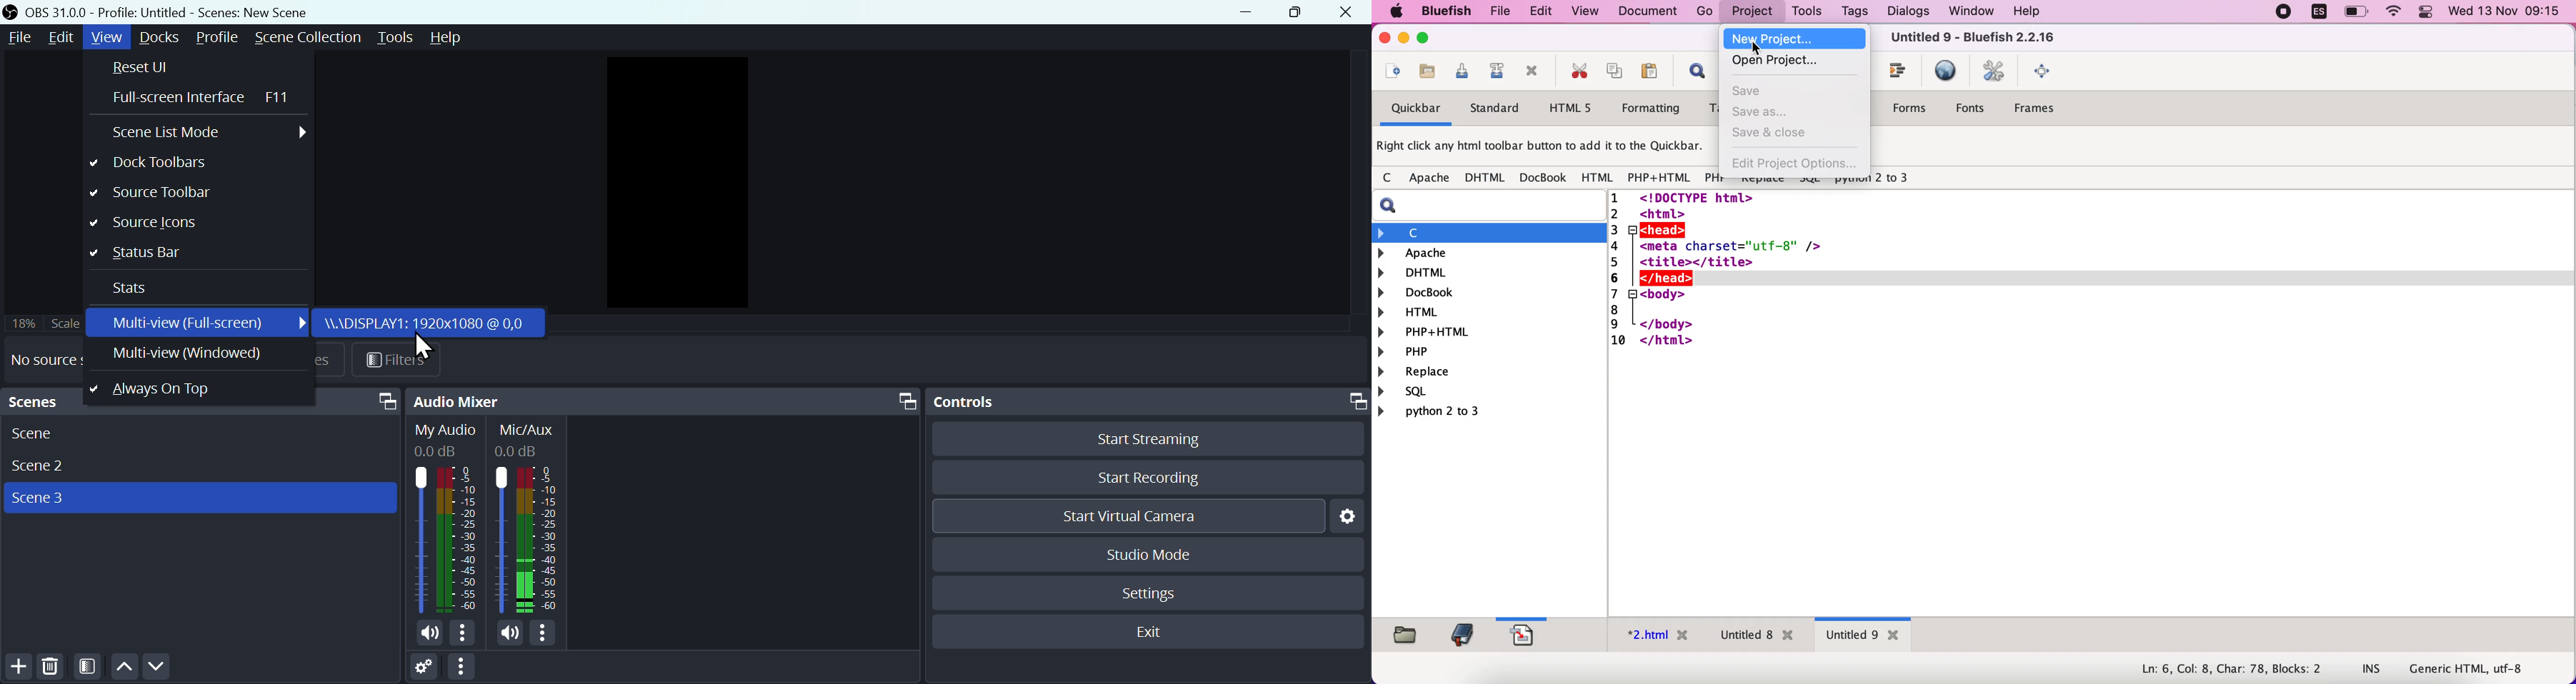  I want to click on Add, so click(16, 669).